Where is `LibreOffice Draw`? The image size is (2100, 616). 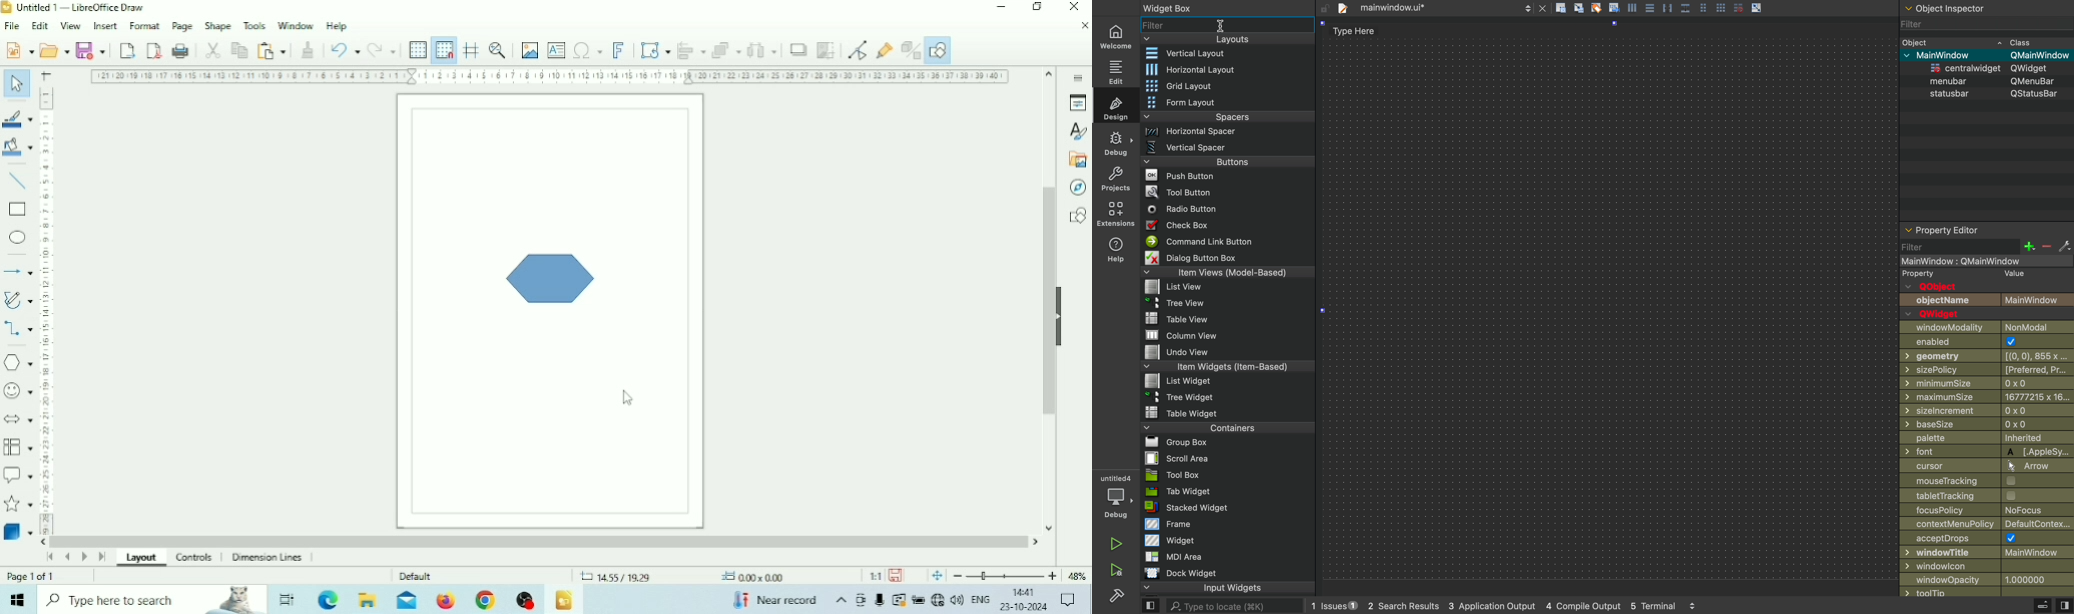 LibreOffice Draw is located at coordinates (564, 601).